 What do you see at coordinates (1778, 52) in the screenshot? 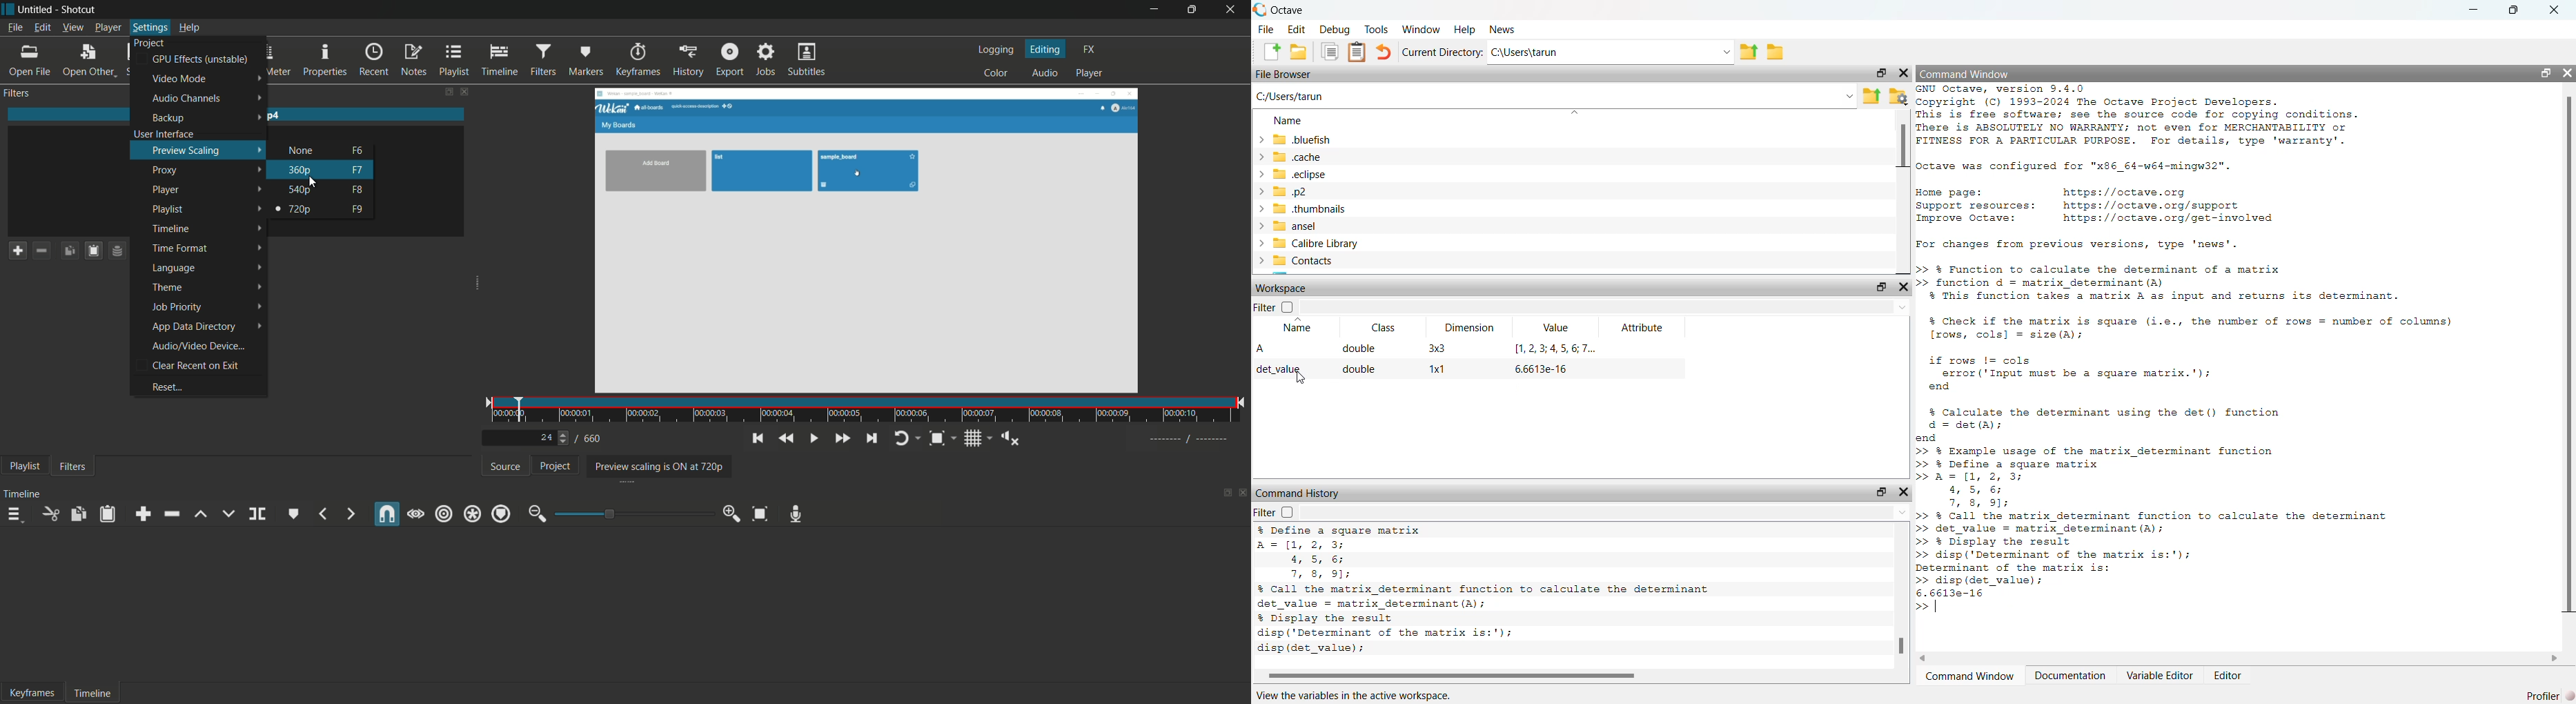
I see `browse directories` at bounding box center [1778, 52].